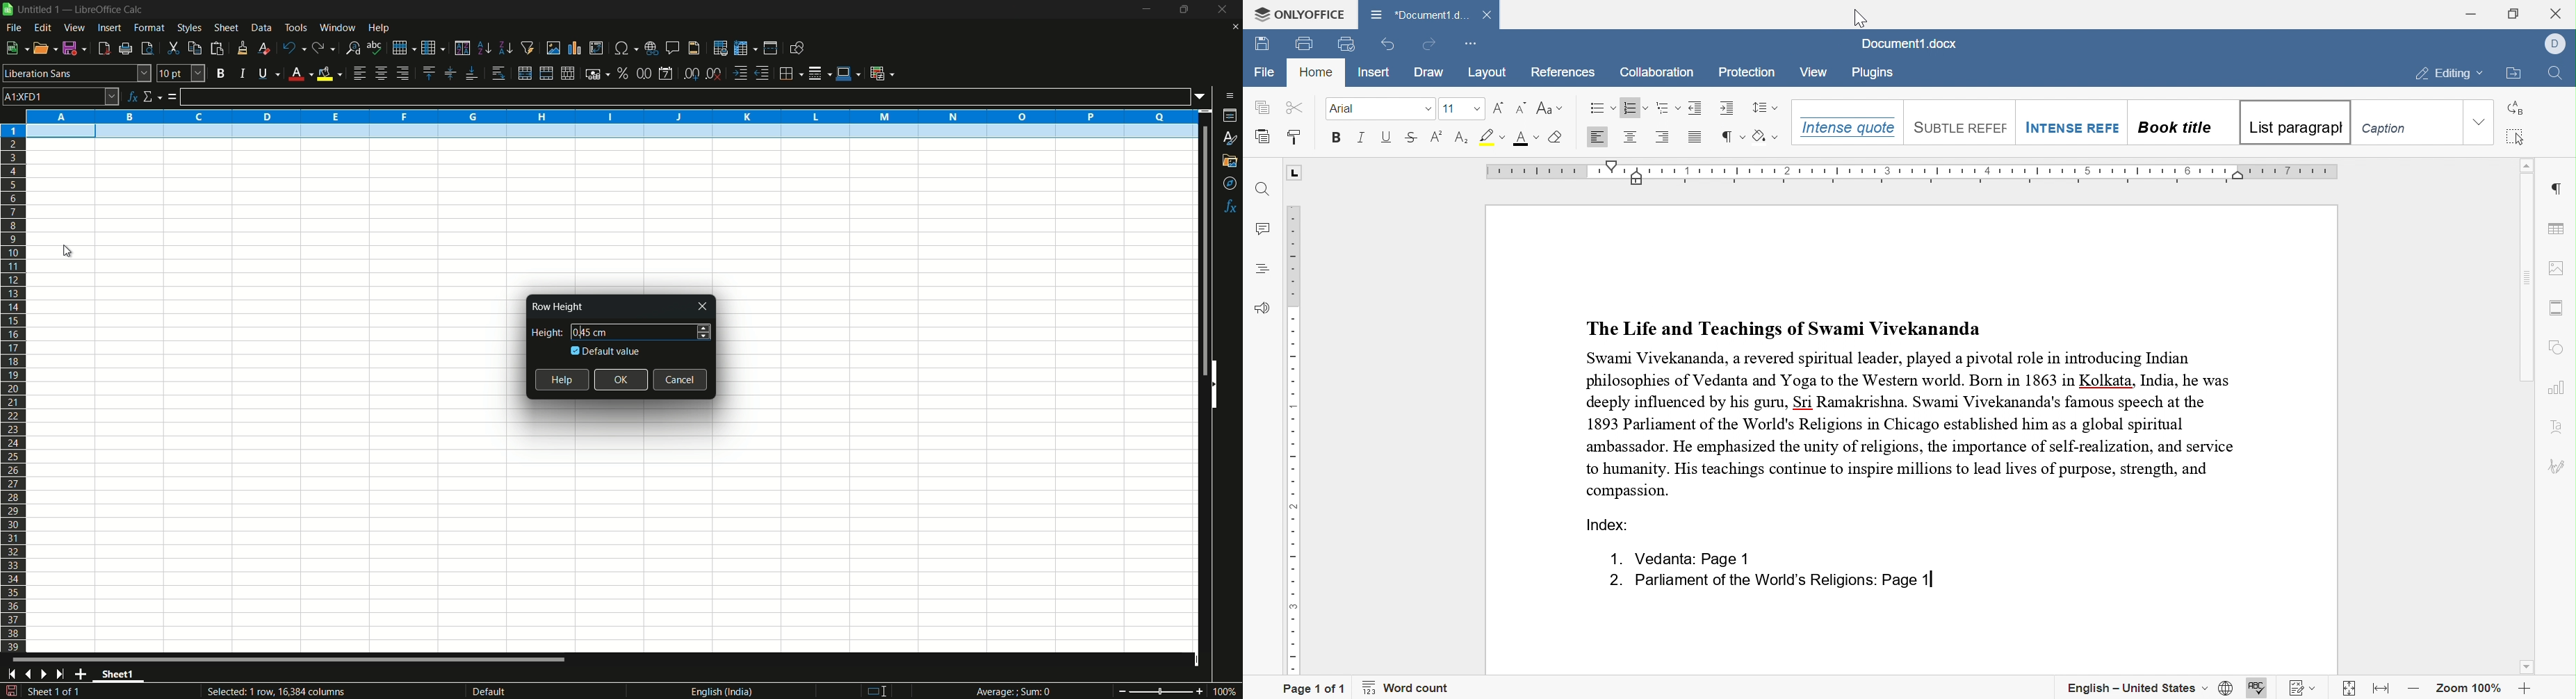 The height and width of the screenshot is (700, 2576). What do you see at coordinates (2256, 689) in the screenshot?
I see `spell checking` at bounding box center [2256, 689].